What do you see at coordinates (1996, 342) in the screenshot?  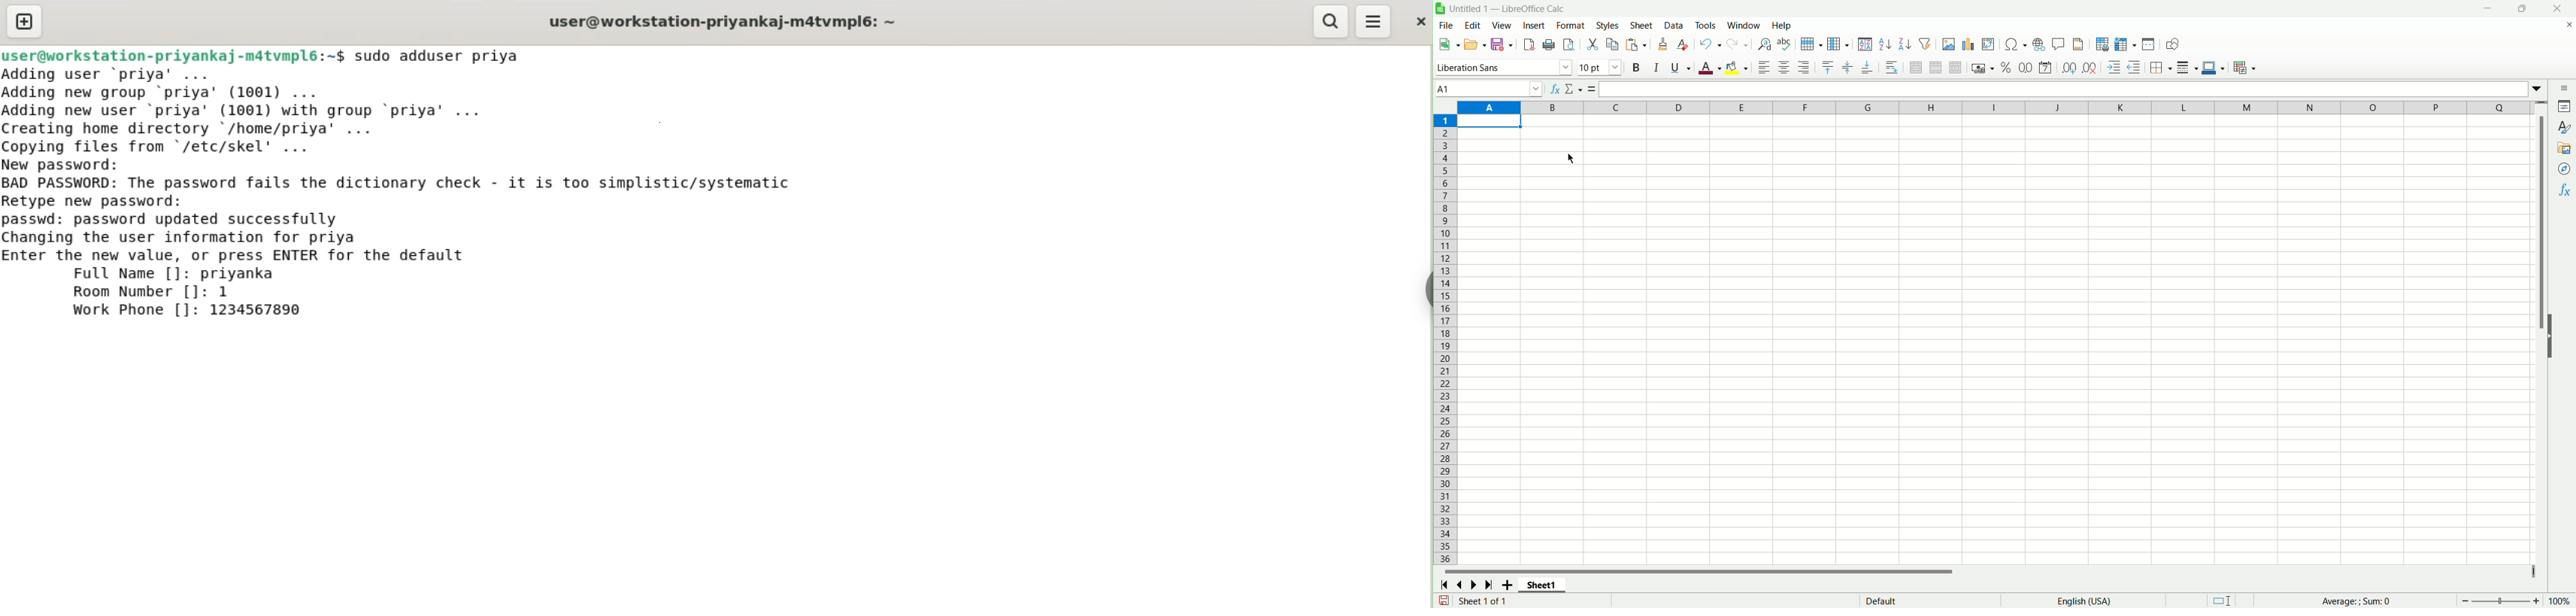 I see `workbook` at bounding box center [1996, 342].